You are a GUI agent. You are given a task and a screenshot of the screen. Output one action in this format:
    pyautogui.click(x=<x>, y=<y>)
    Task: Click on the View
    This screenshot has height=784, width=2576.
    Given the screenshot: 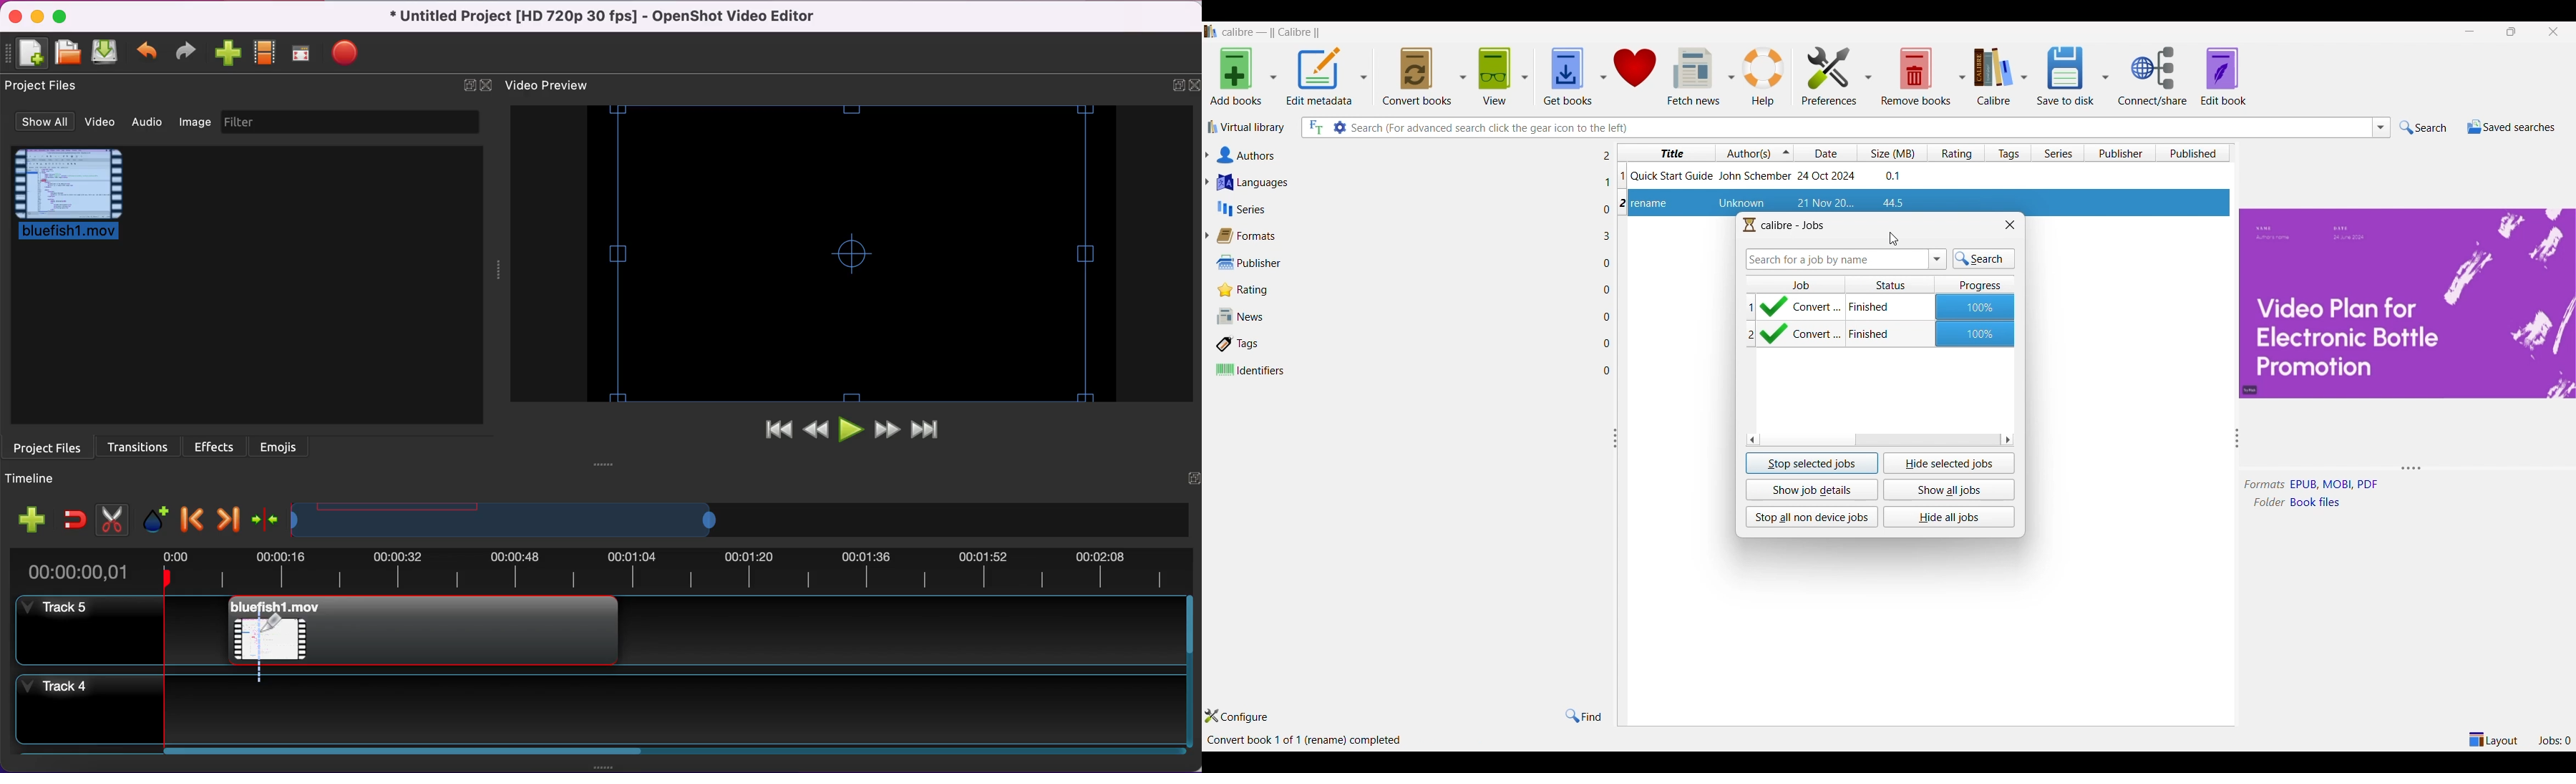 What is the action you would take?
    pyautogui.click(x=1494, y=77)
    